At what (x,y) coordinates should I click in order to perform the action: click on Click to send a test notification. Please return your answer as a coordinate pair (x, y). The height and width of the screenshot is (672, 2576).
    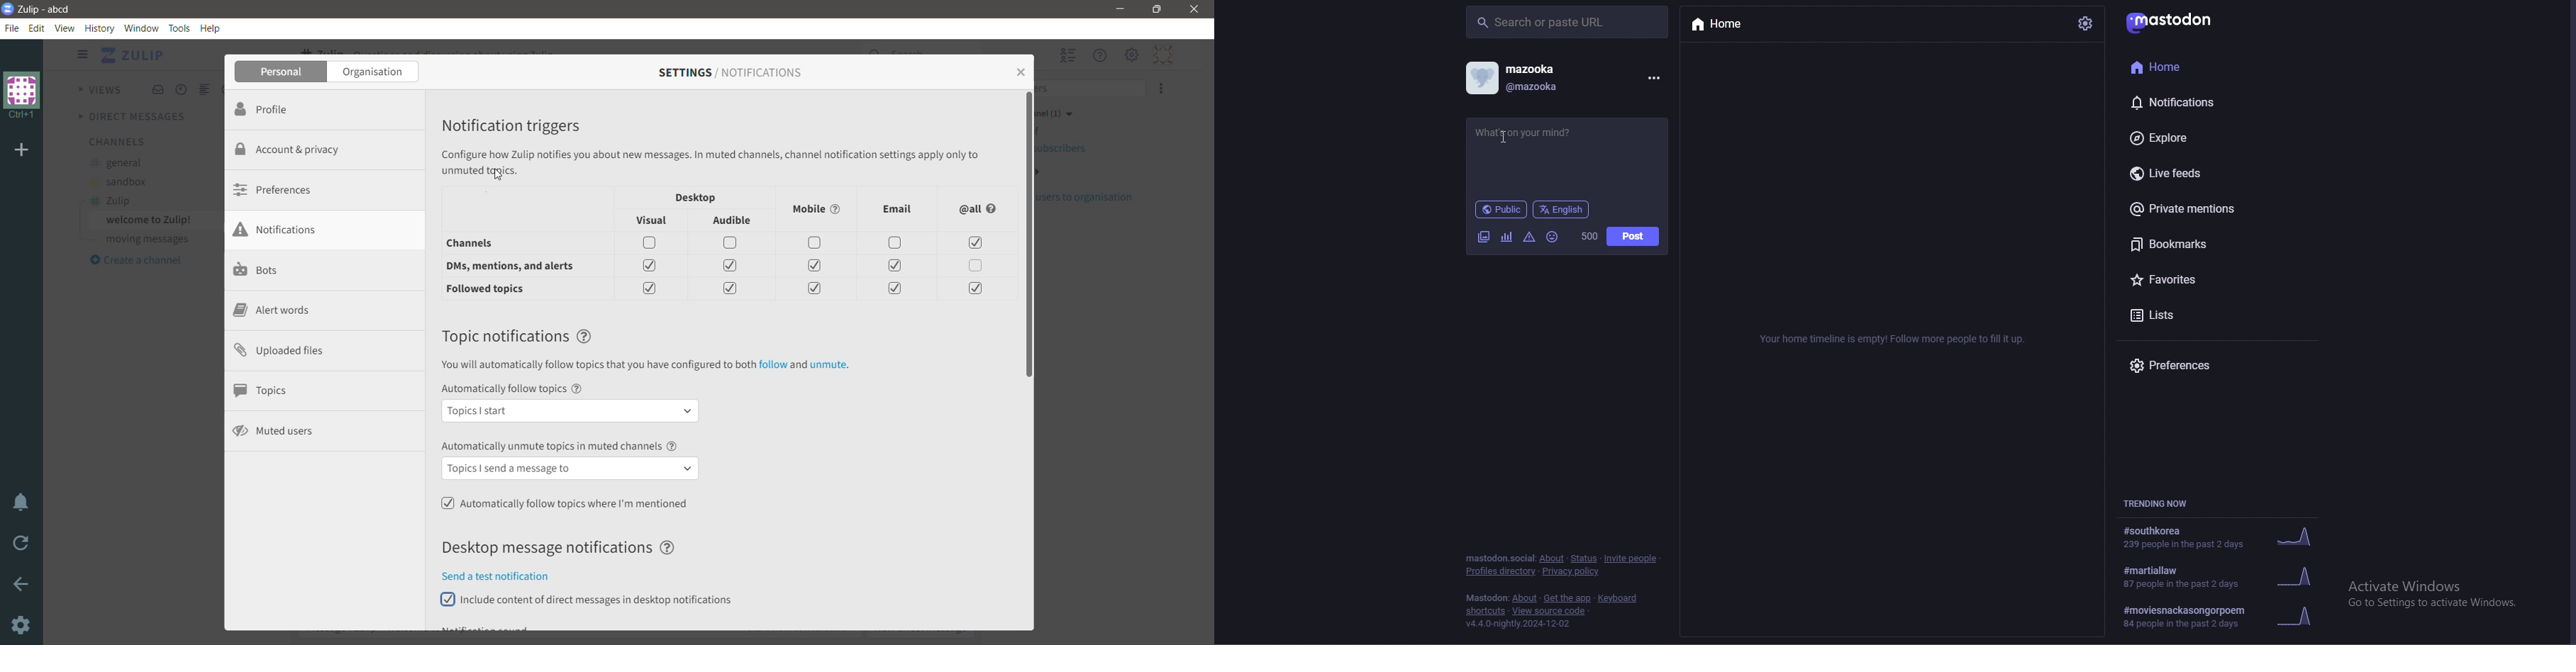
    Looking at the image, I should click on (507, 576).